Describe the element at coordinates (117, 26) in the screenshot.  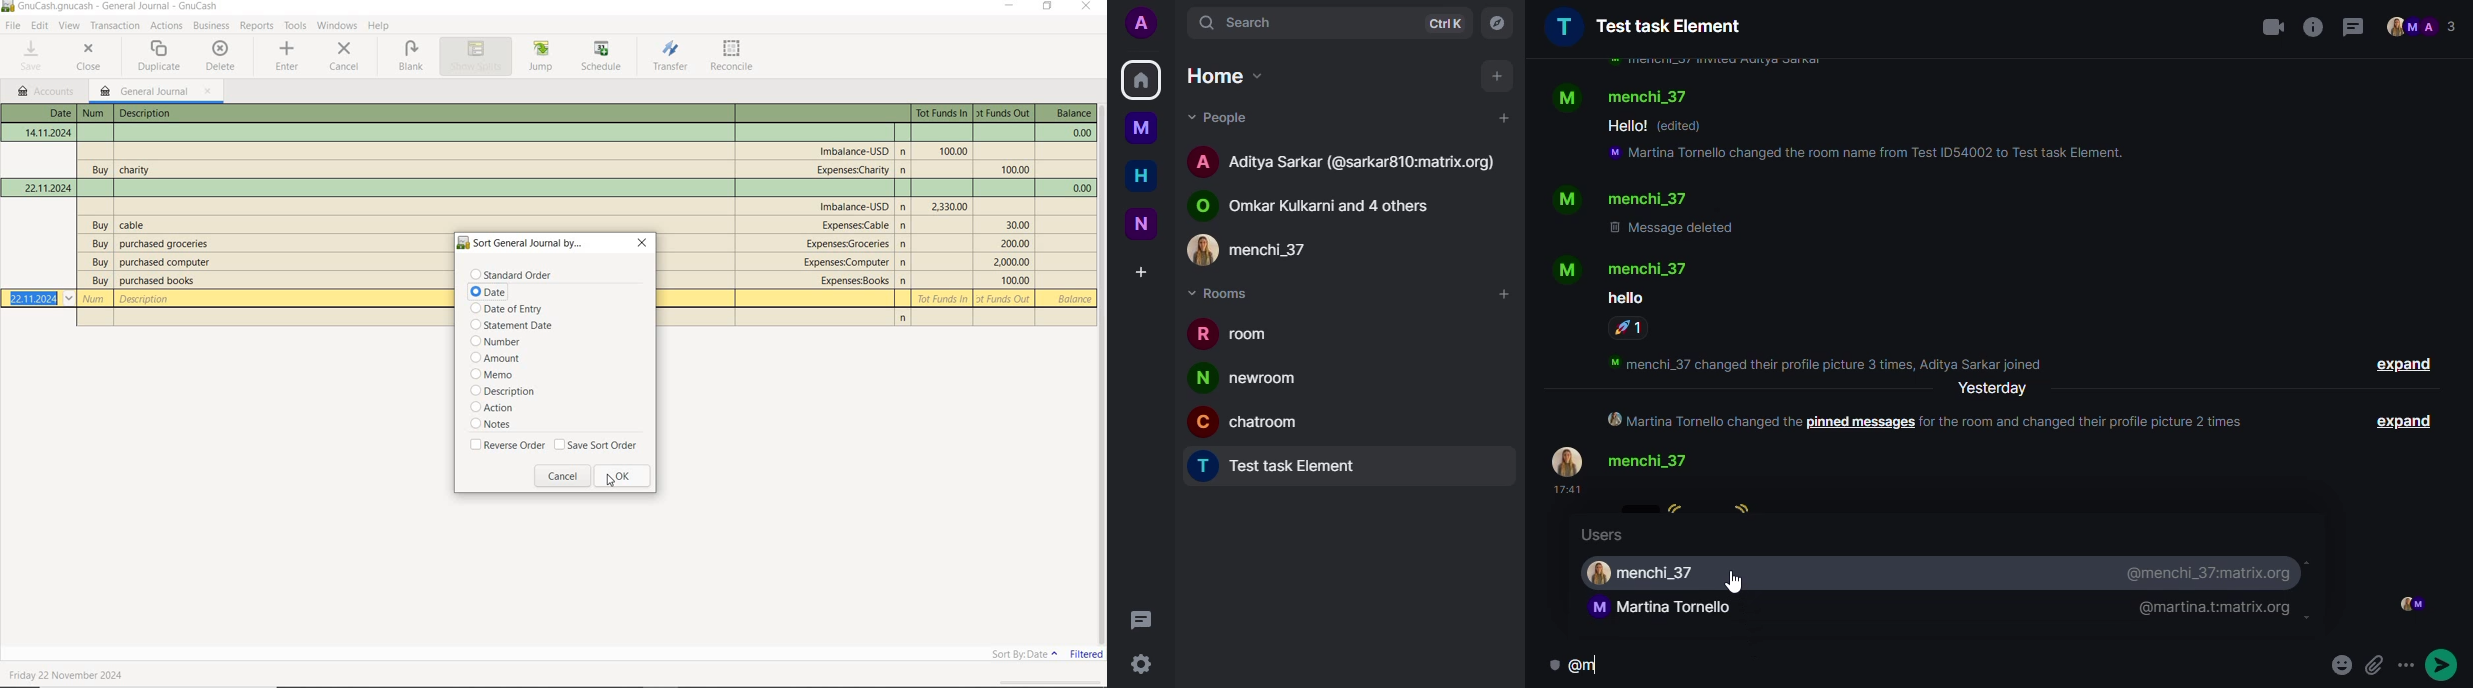
I see `transactions` at that location.